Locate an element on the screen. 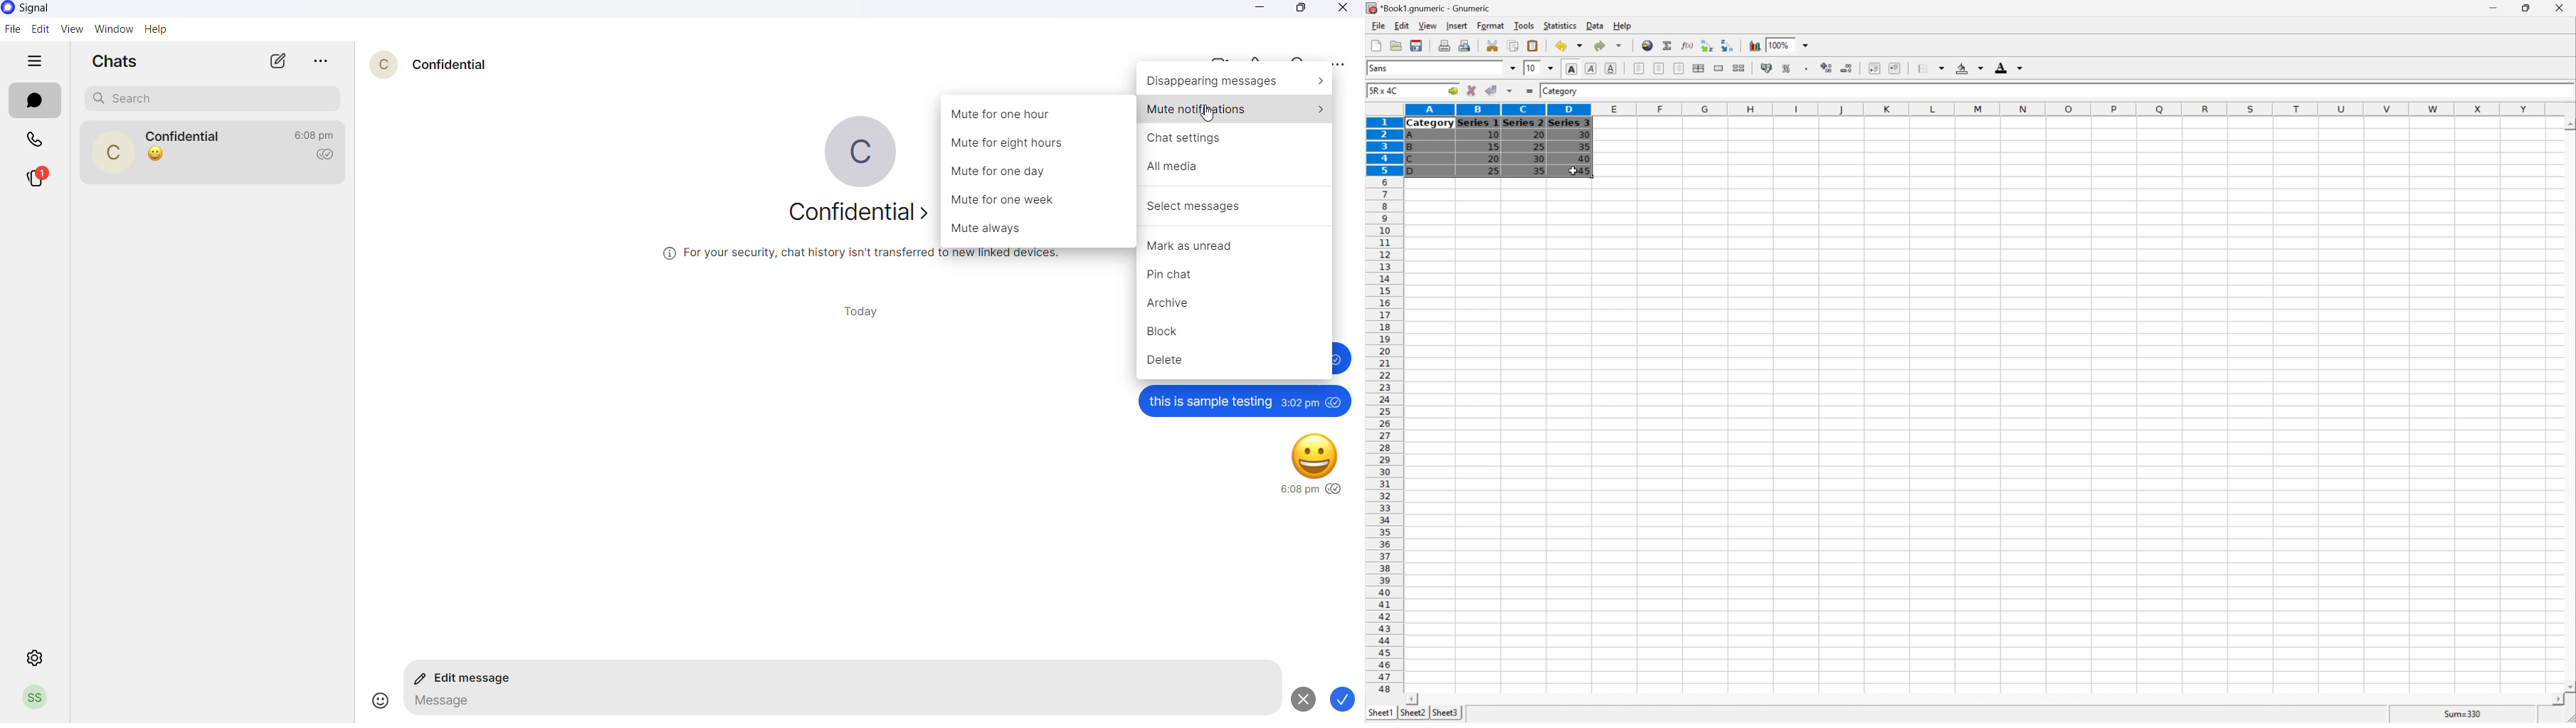 This screenshot has height=728, width=2576. about contact is located at coordinates (845, 213).